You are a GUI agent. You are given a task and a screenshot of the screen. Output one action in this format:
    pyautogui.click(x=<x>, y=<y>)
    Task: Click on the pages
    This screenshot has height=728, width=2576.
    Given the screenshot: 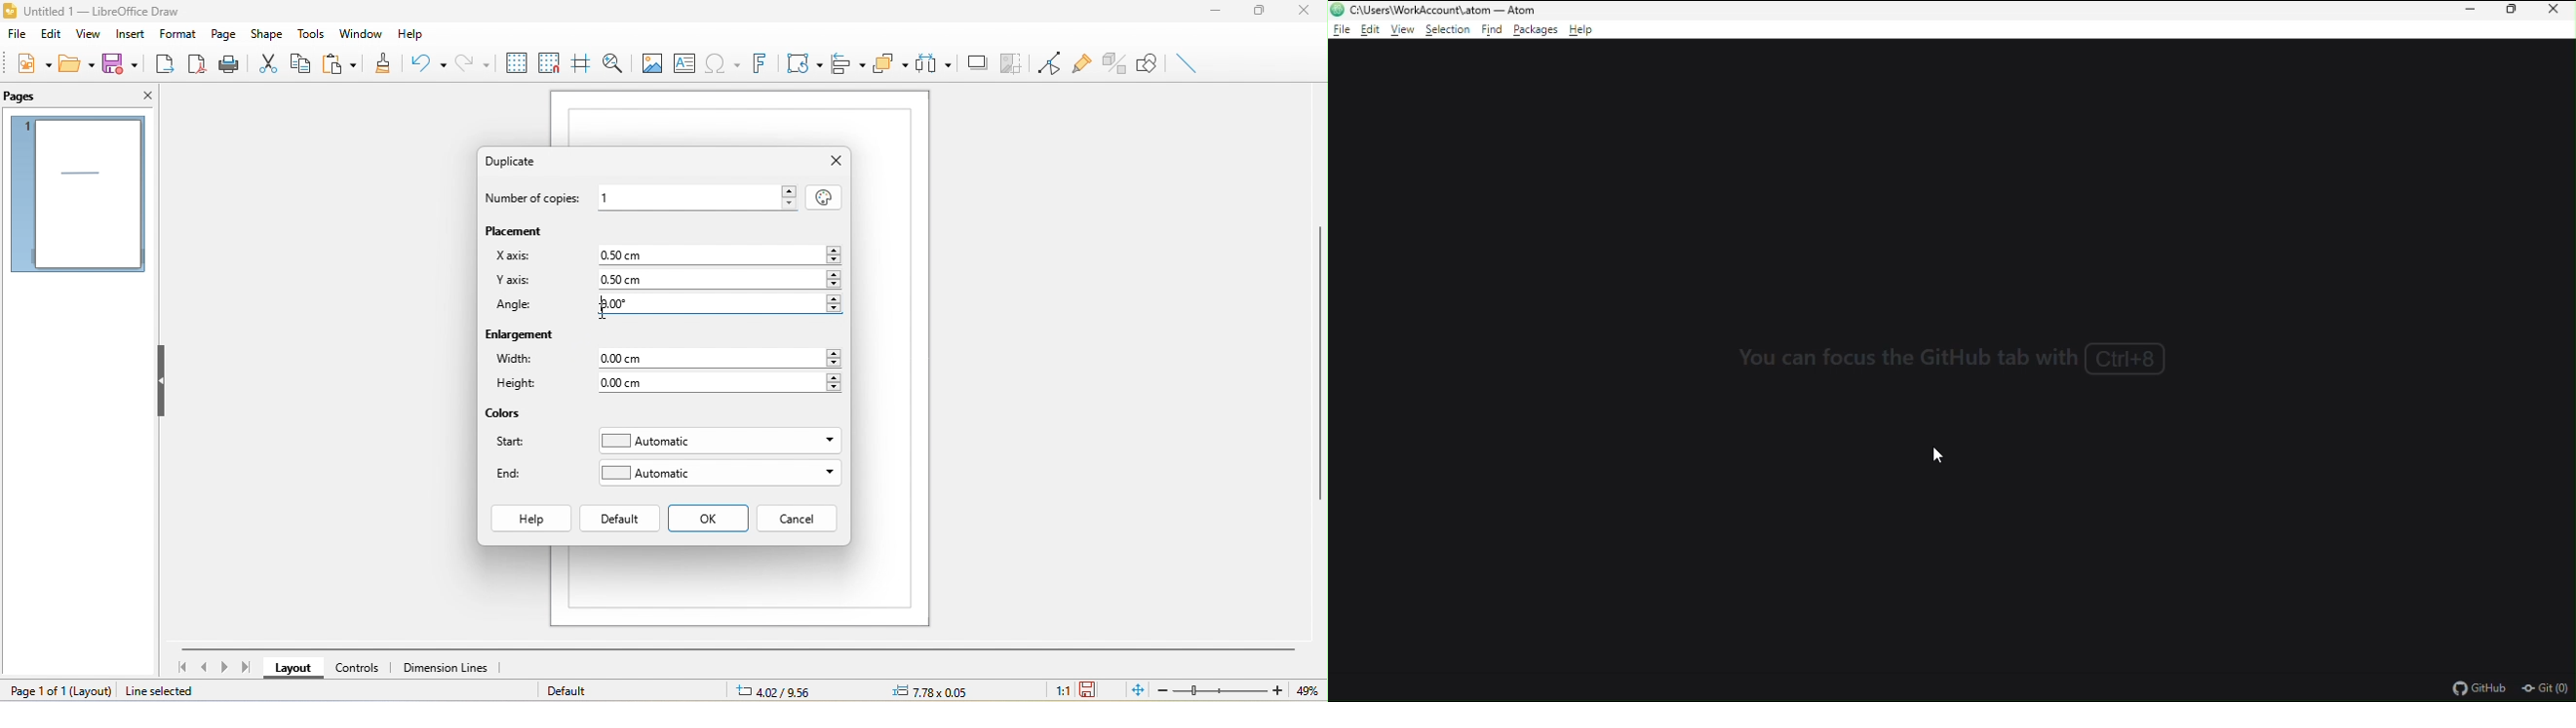 What is the action you would take?
    pyautogui.click(x=77, y=194)
    